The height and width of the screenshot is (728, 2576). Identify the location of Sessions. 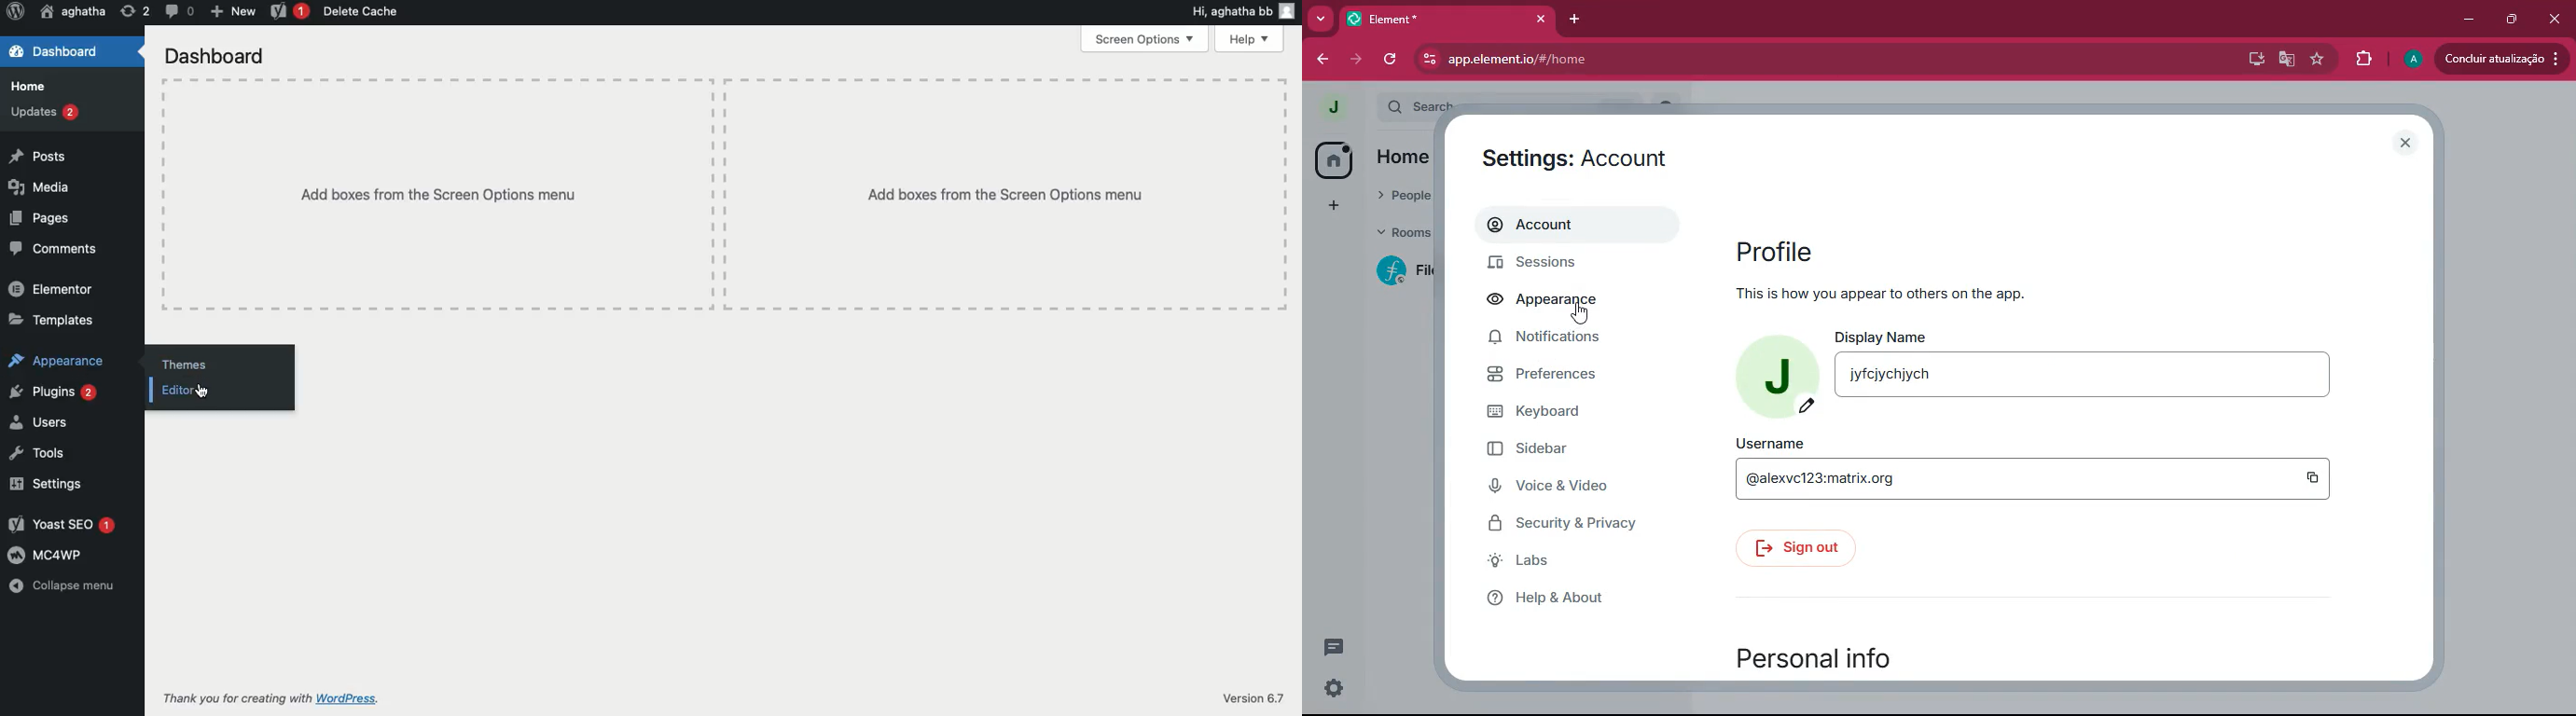
(1555, 261).